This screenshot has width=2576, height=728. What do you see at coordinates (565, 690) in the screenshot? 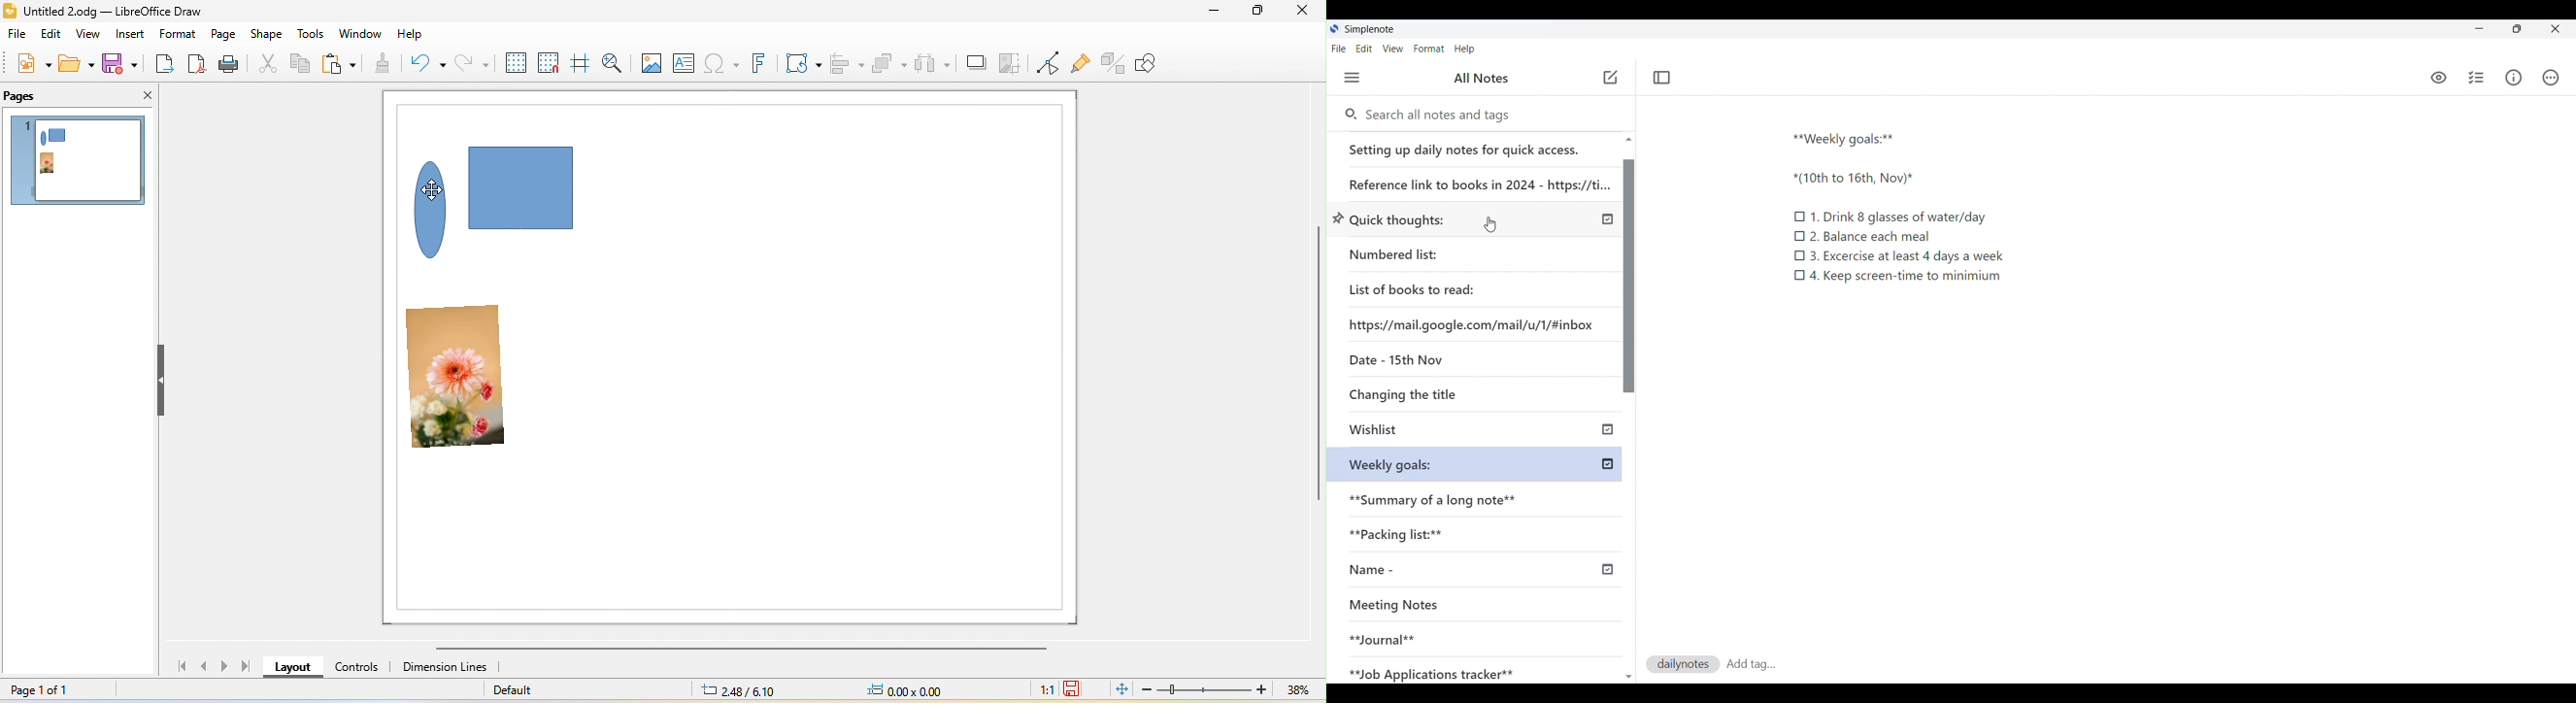
I see `default` at bounding box center [565, 690].